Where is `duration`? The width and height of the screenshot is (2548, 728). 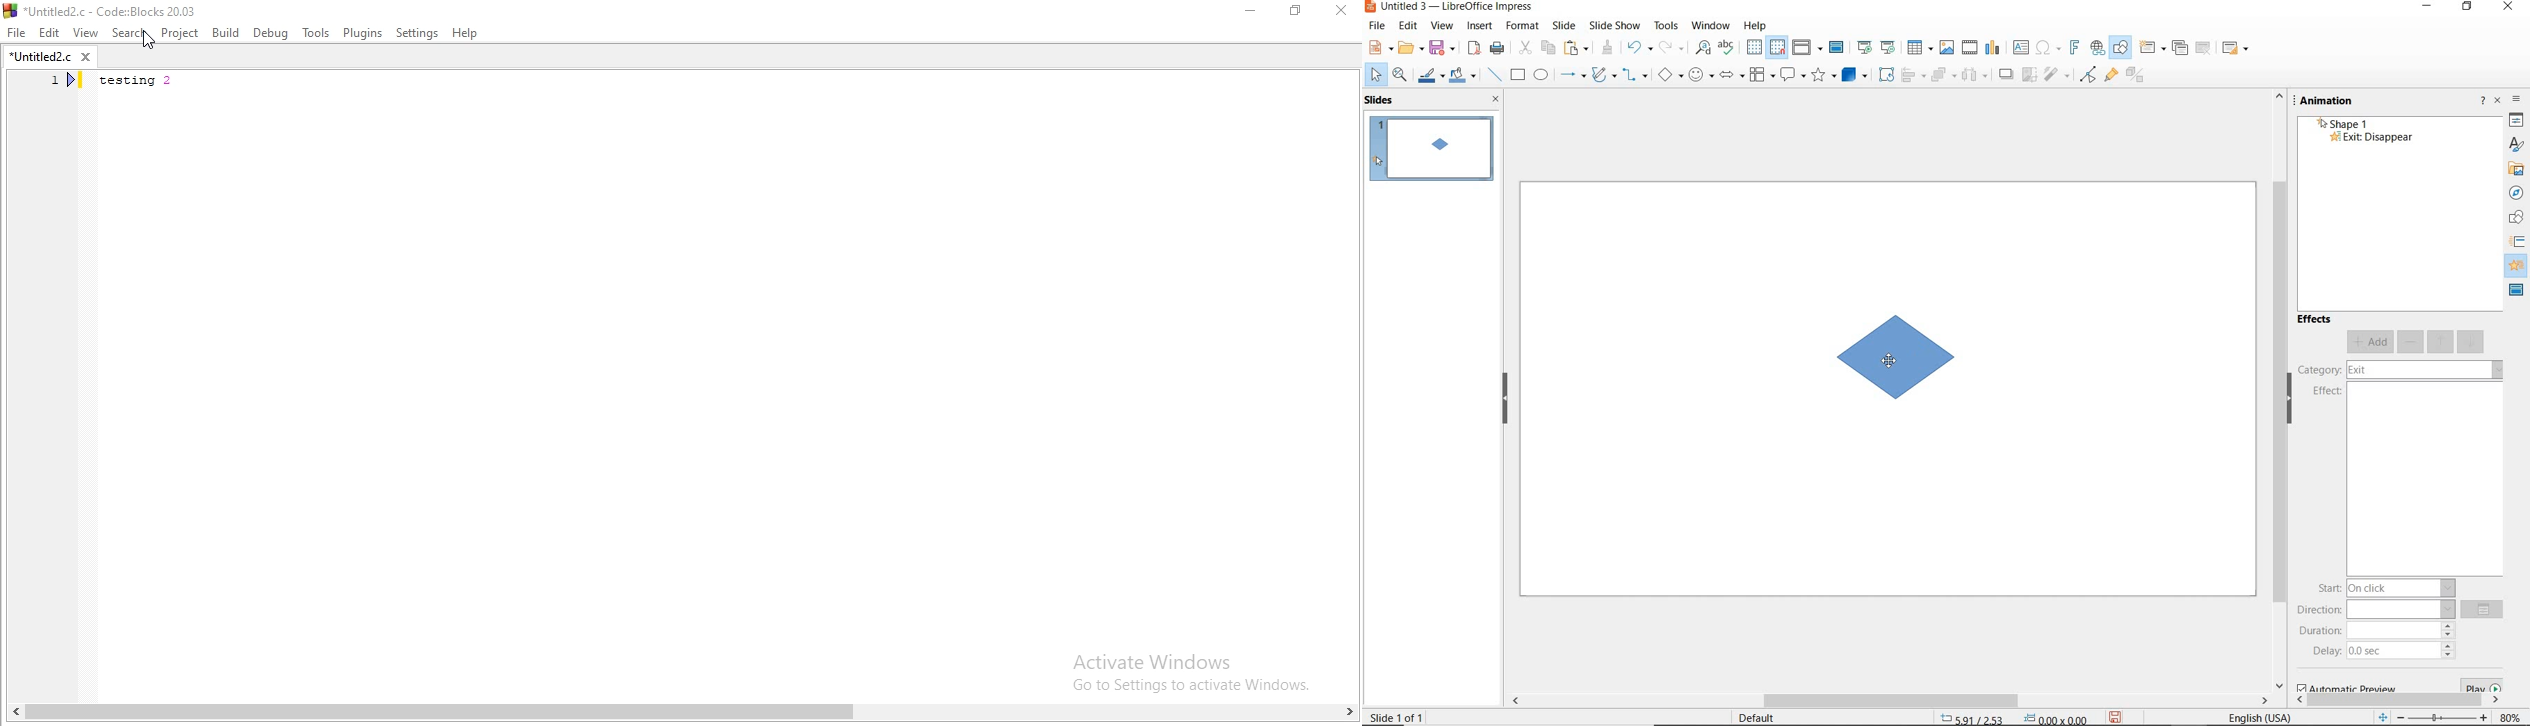
duration is located at coordinates (2378, 631).